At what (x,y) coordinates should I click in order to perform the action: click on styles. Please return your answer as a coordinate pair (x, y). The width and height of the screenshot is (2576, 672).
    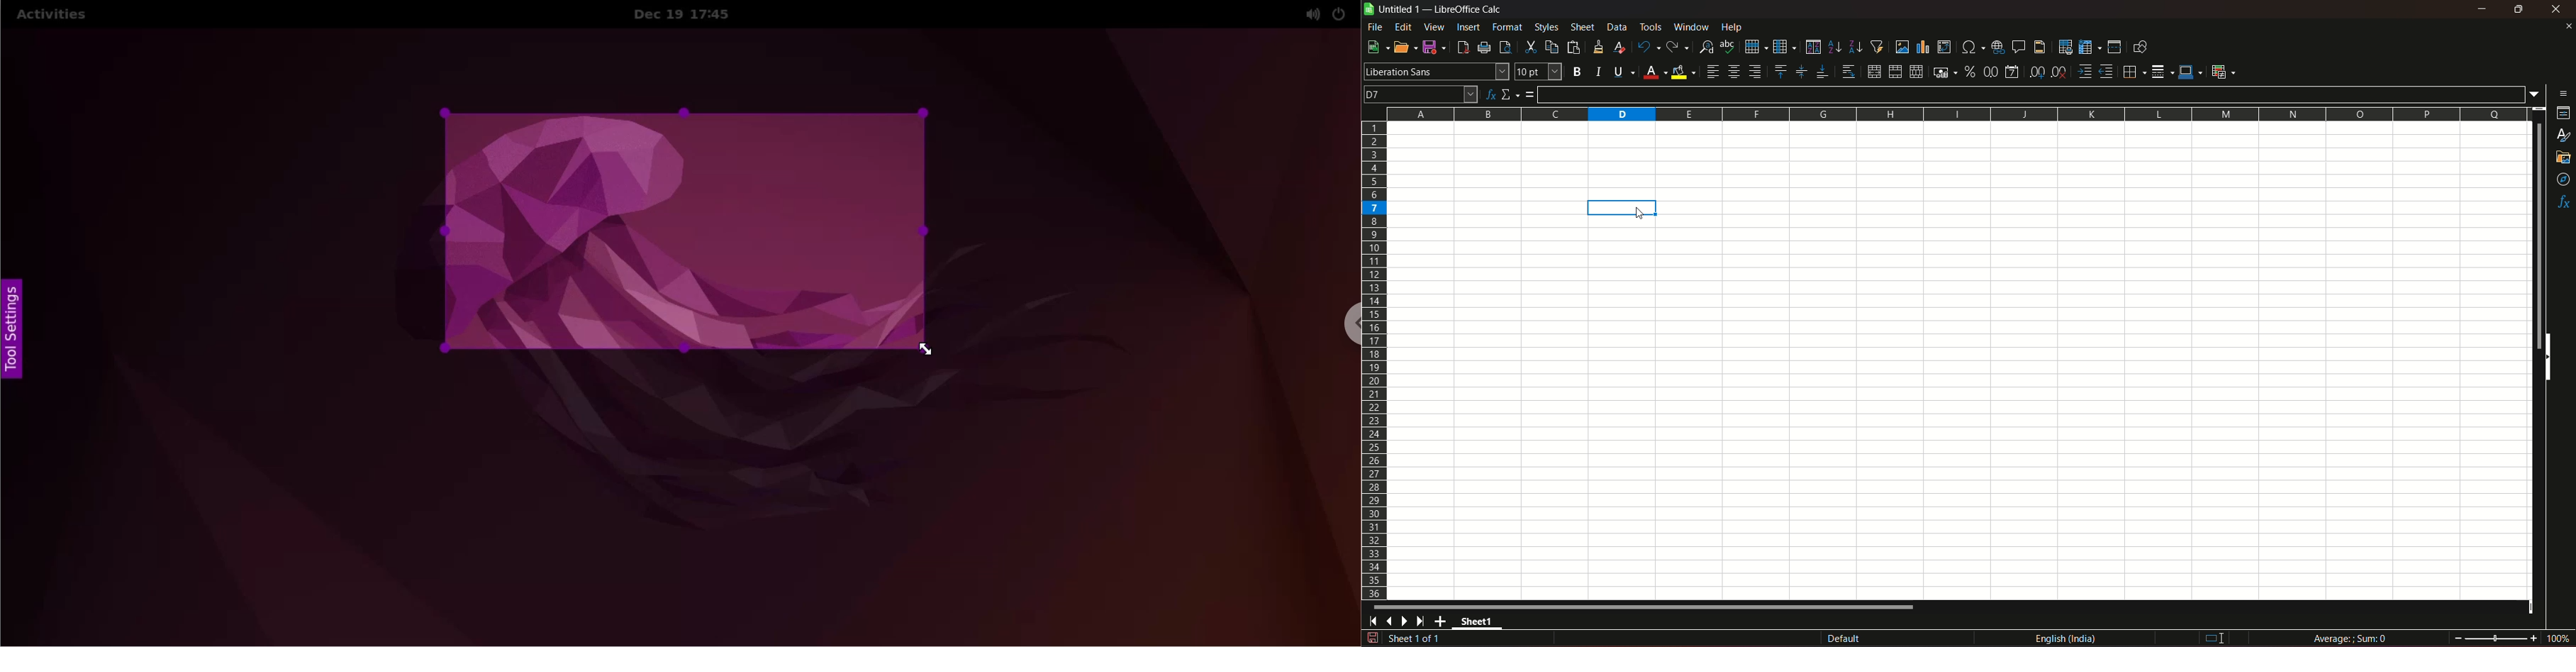
    Looking at the image, I should click on (2565, 136).